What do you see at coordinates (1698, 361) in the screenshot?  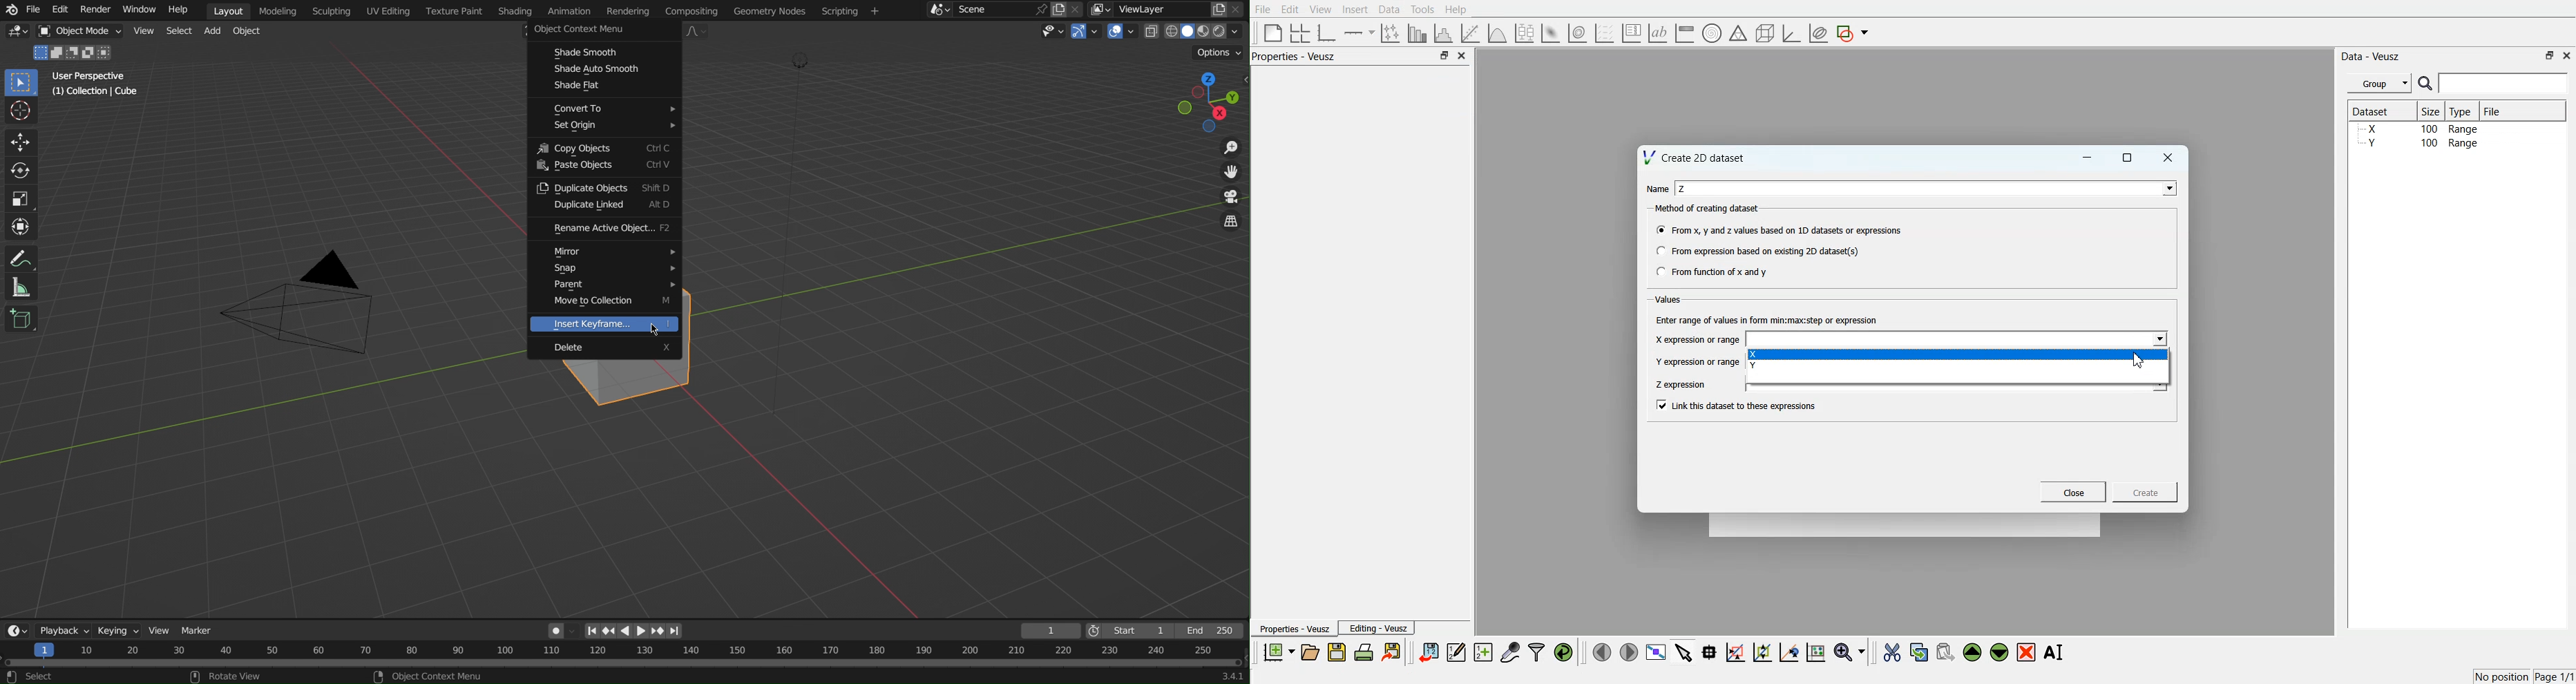 I see `= NY expression or range` at bounding box center [1698, 361].